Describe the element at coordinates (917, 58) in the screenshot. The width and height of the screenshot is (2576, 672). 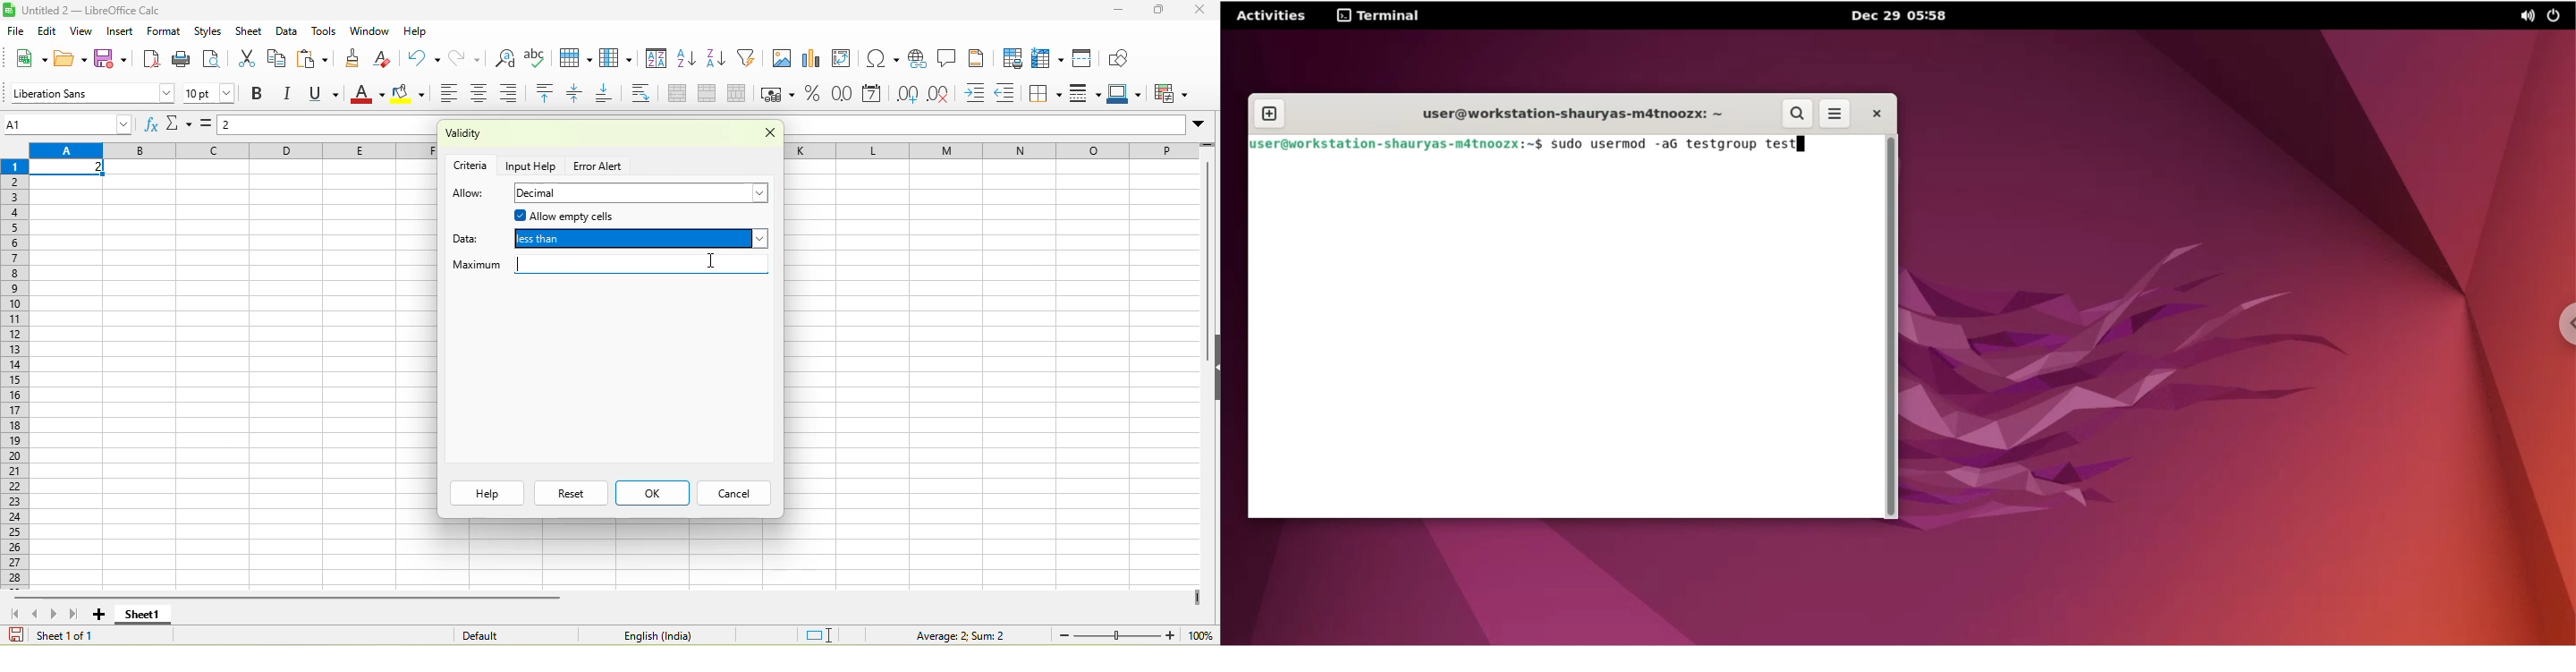
I see `hyperlink` at that location.